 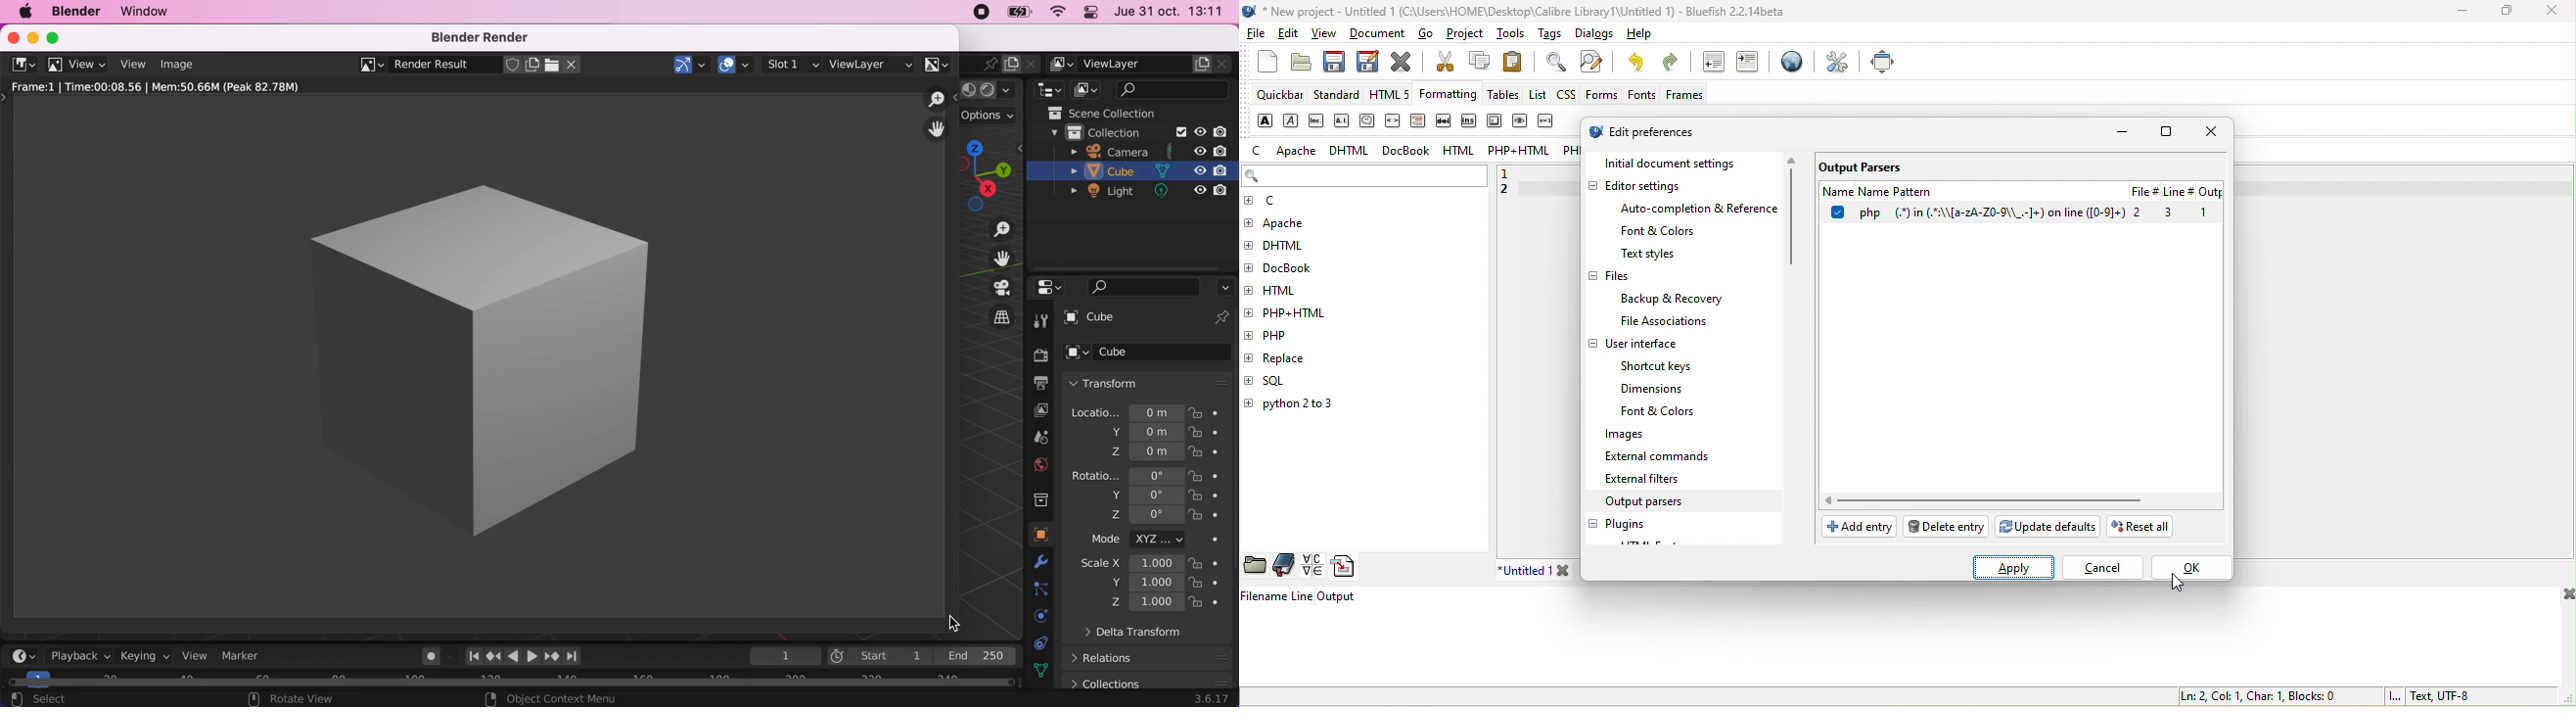 I want to click on rotate view, so click(x=295, y=699).